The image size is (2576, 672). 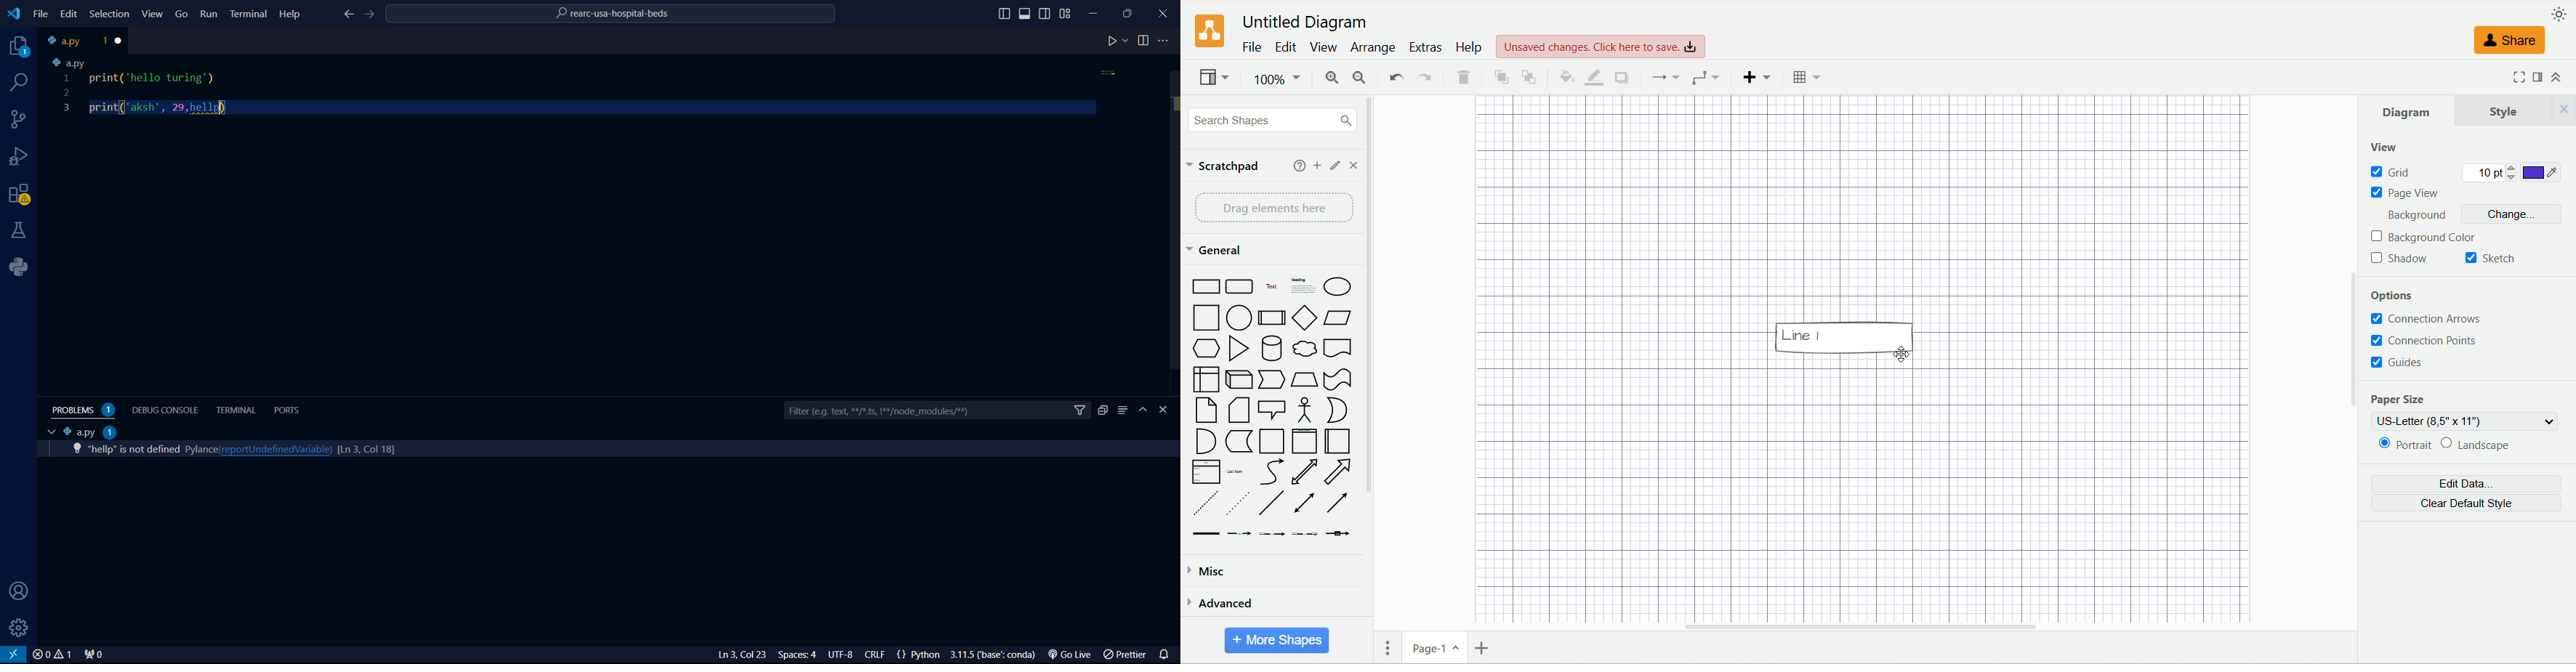 What do you see at coordinates (121, 41) in the screenshot?
I see `close` at bounding box center [121, 41].